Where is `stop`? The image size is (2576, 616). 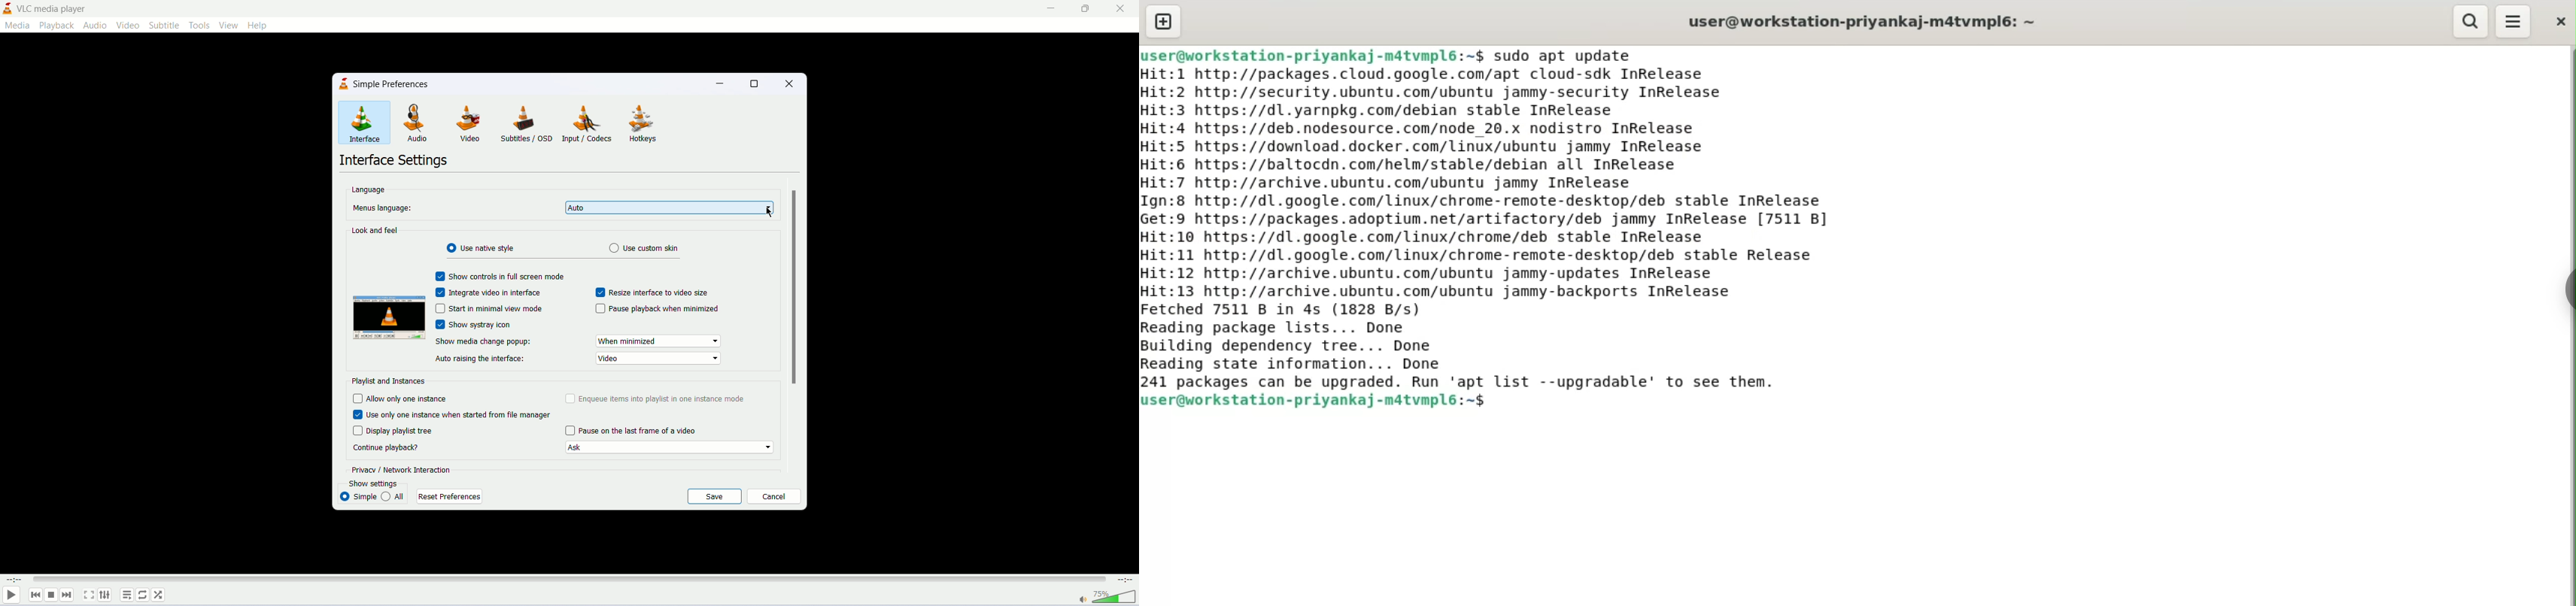 stop is located at coordinates (51, 595).